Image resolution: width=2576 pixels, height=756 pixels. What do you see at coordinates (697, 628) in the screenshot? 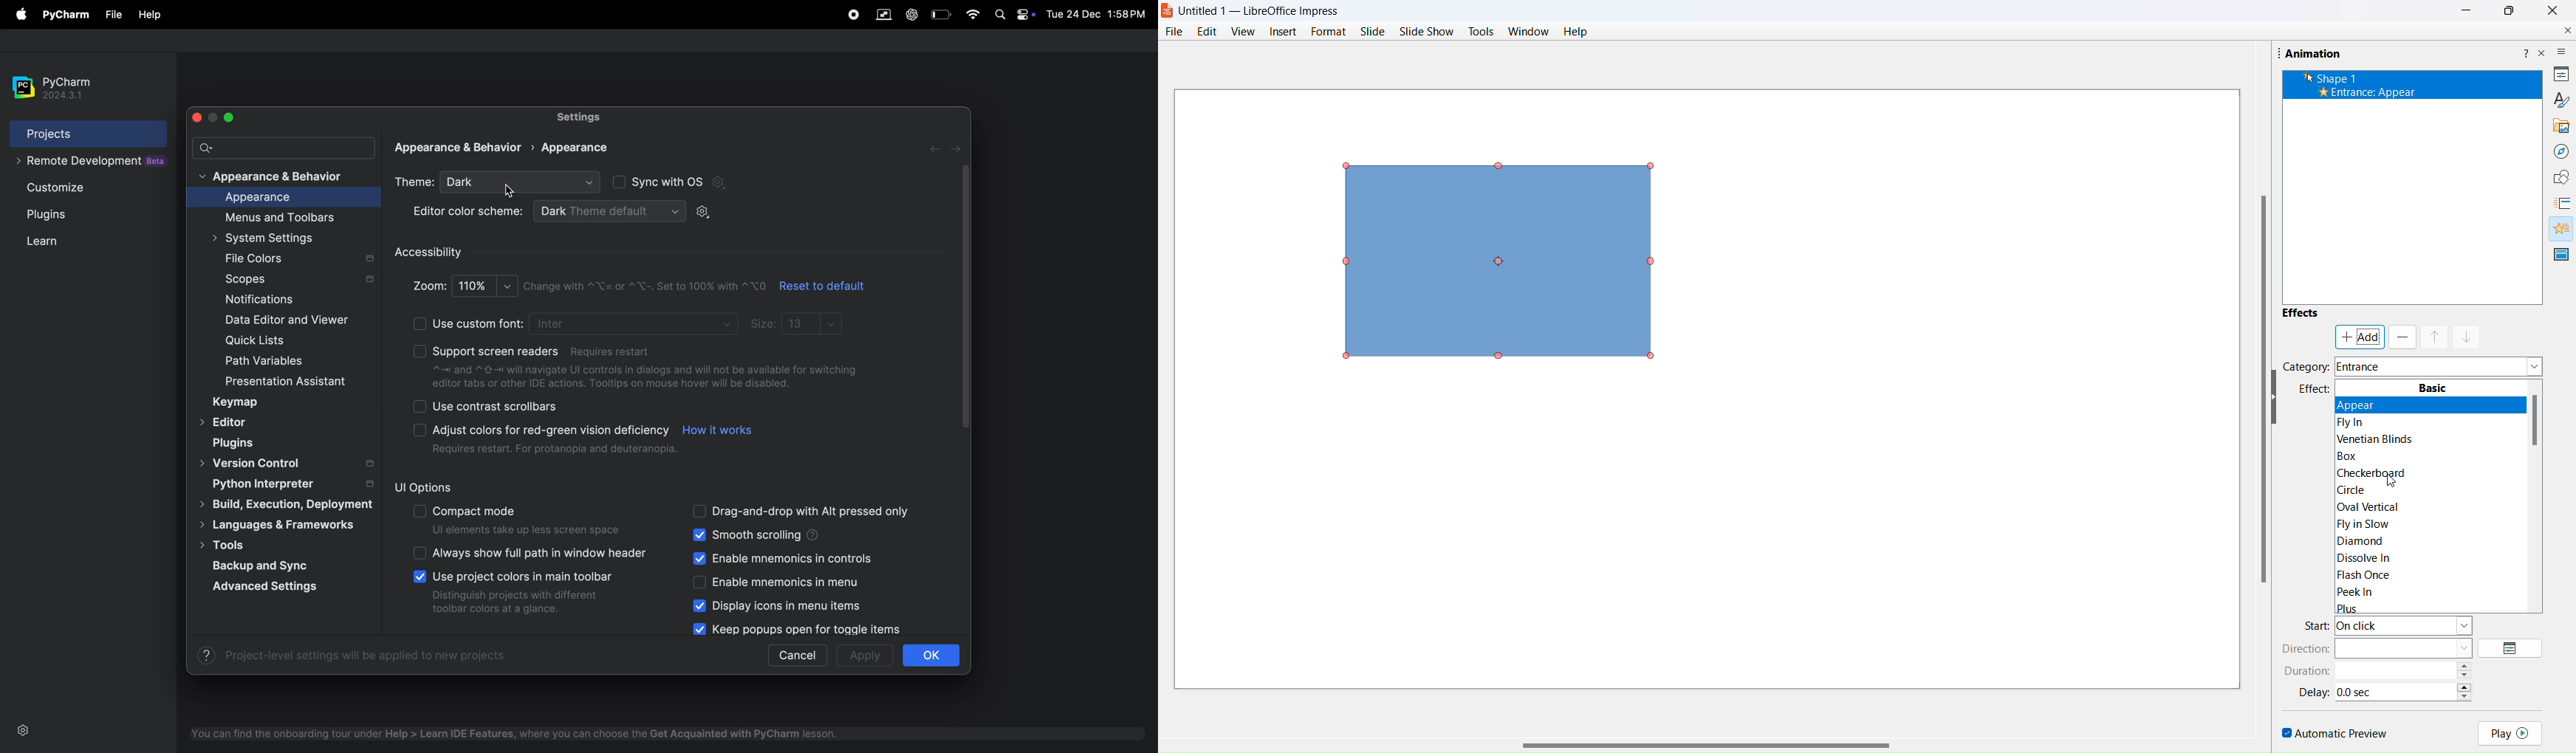
I see `check boxes` at bounding box center [697, 628].